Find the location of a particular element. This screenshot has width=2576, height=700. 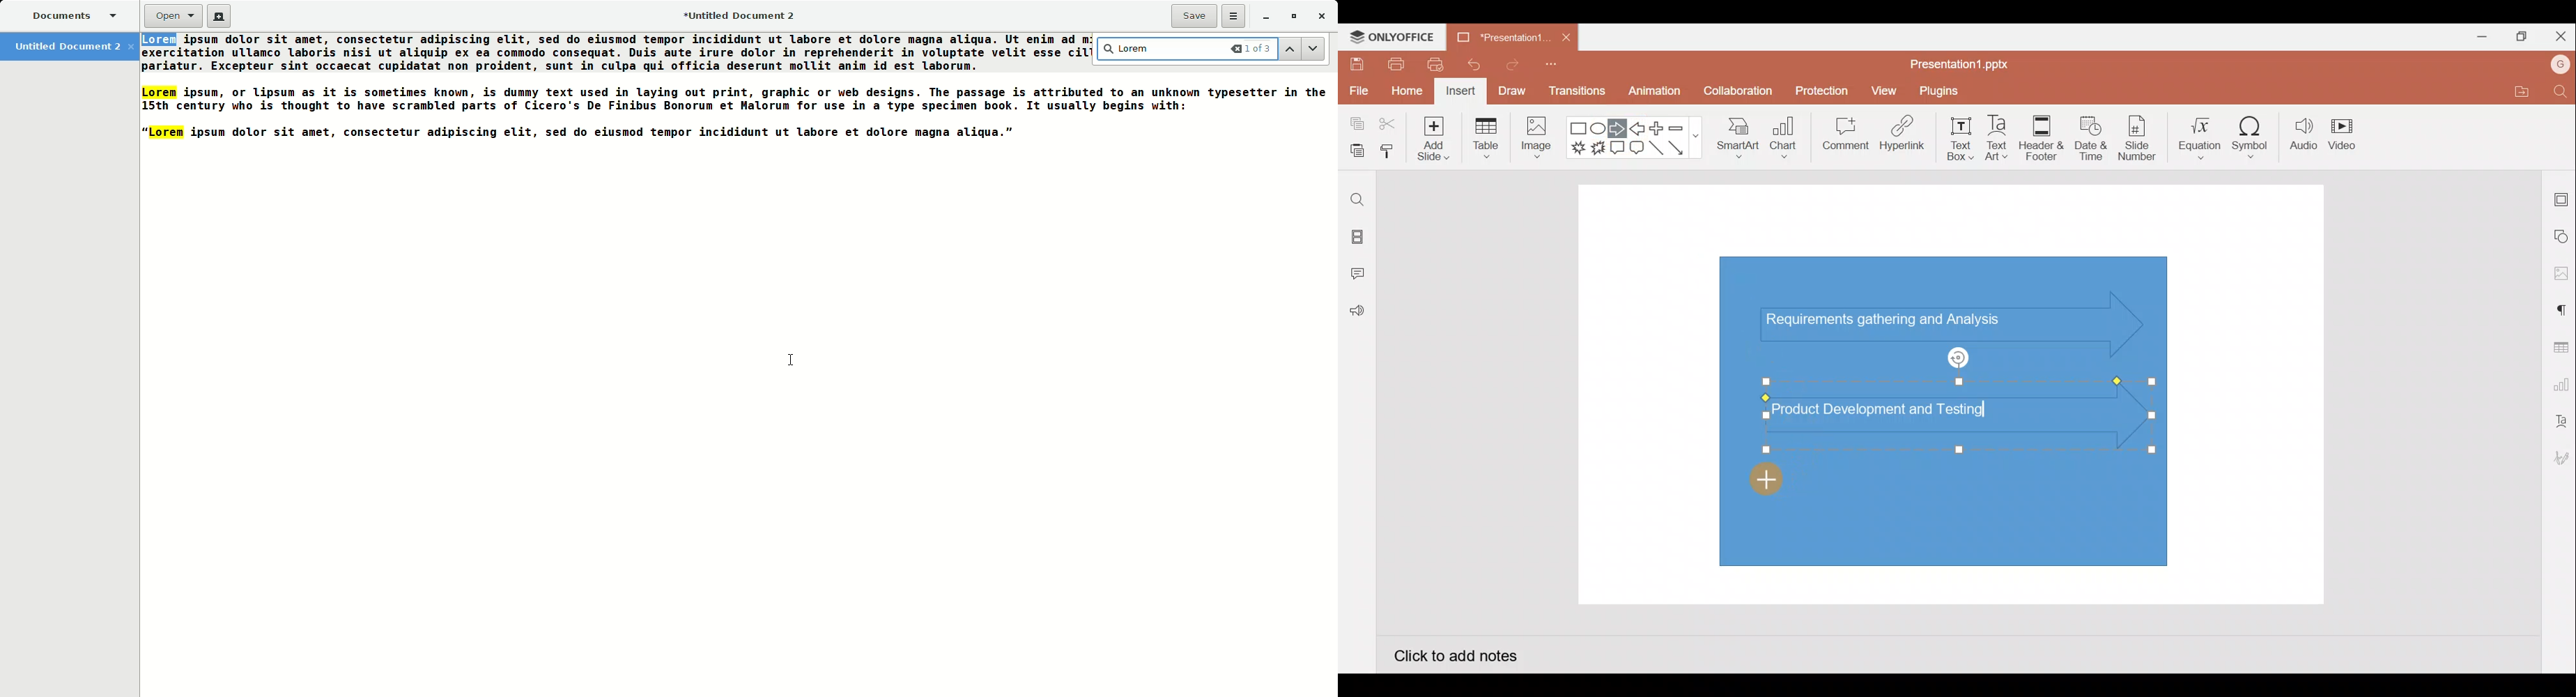

Draw is located at coordinates (1511, 90).